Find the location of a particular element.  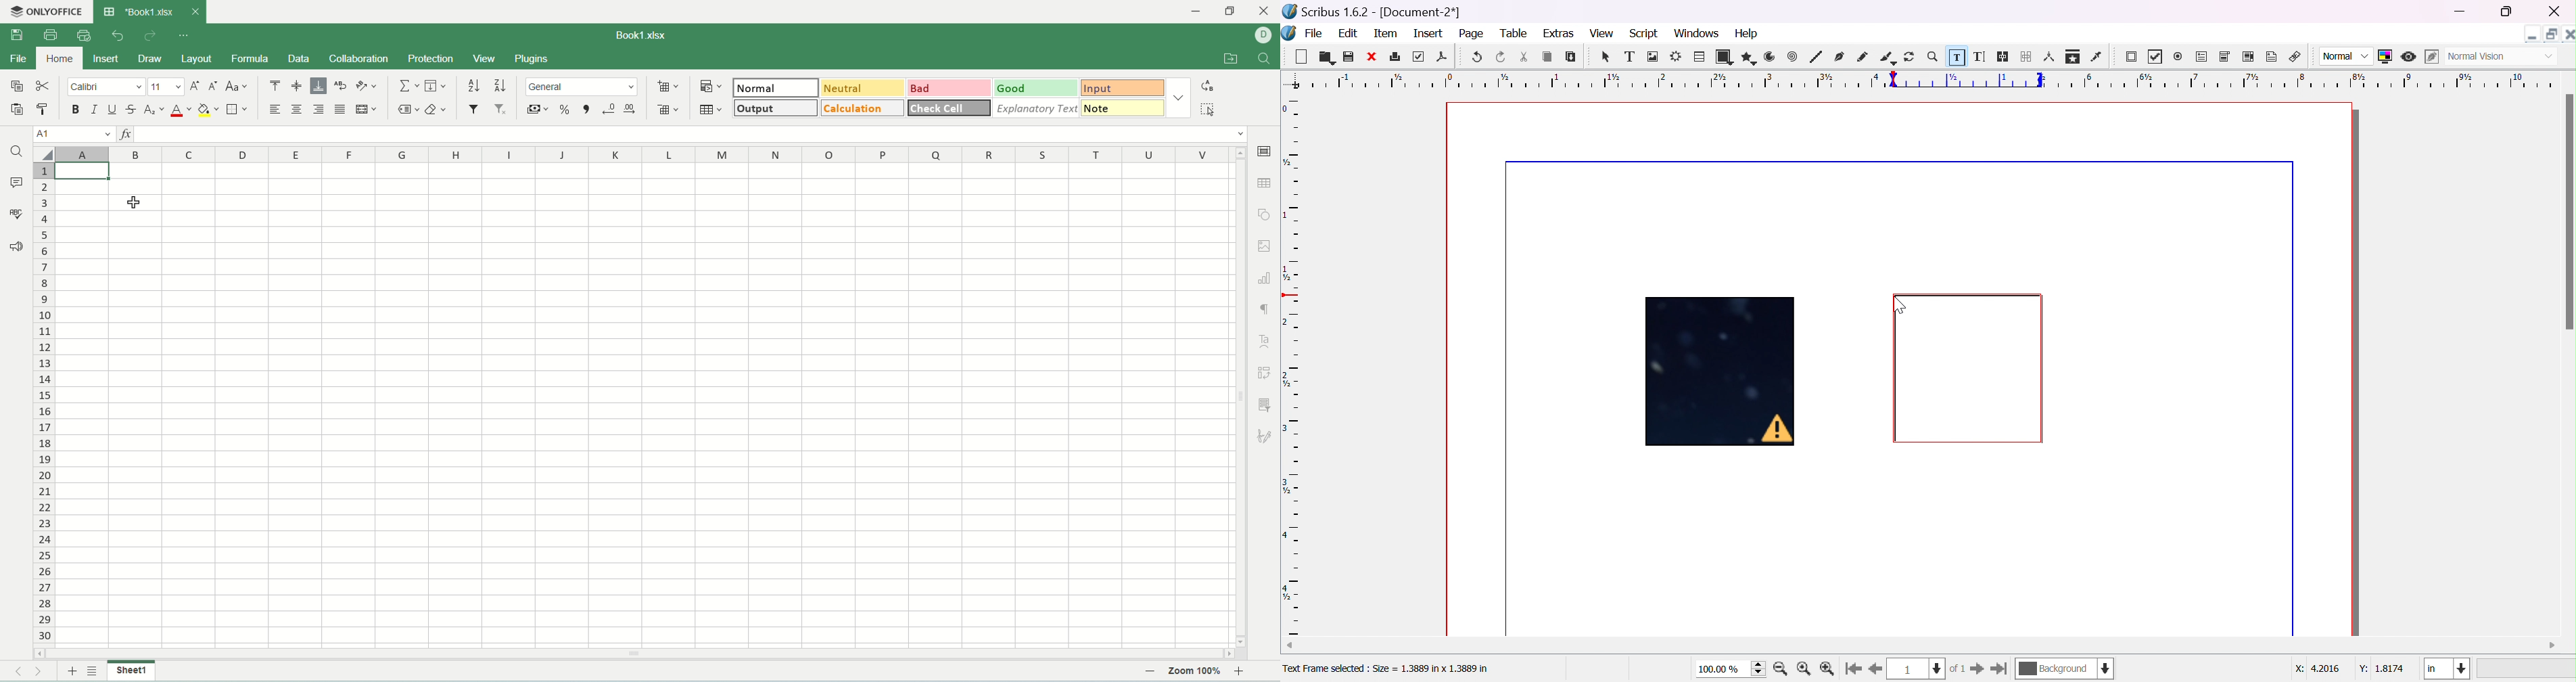

save is located at coordinates (1349, 57).